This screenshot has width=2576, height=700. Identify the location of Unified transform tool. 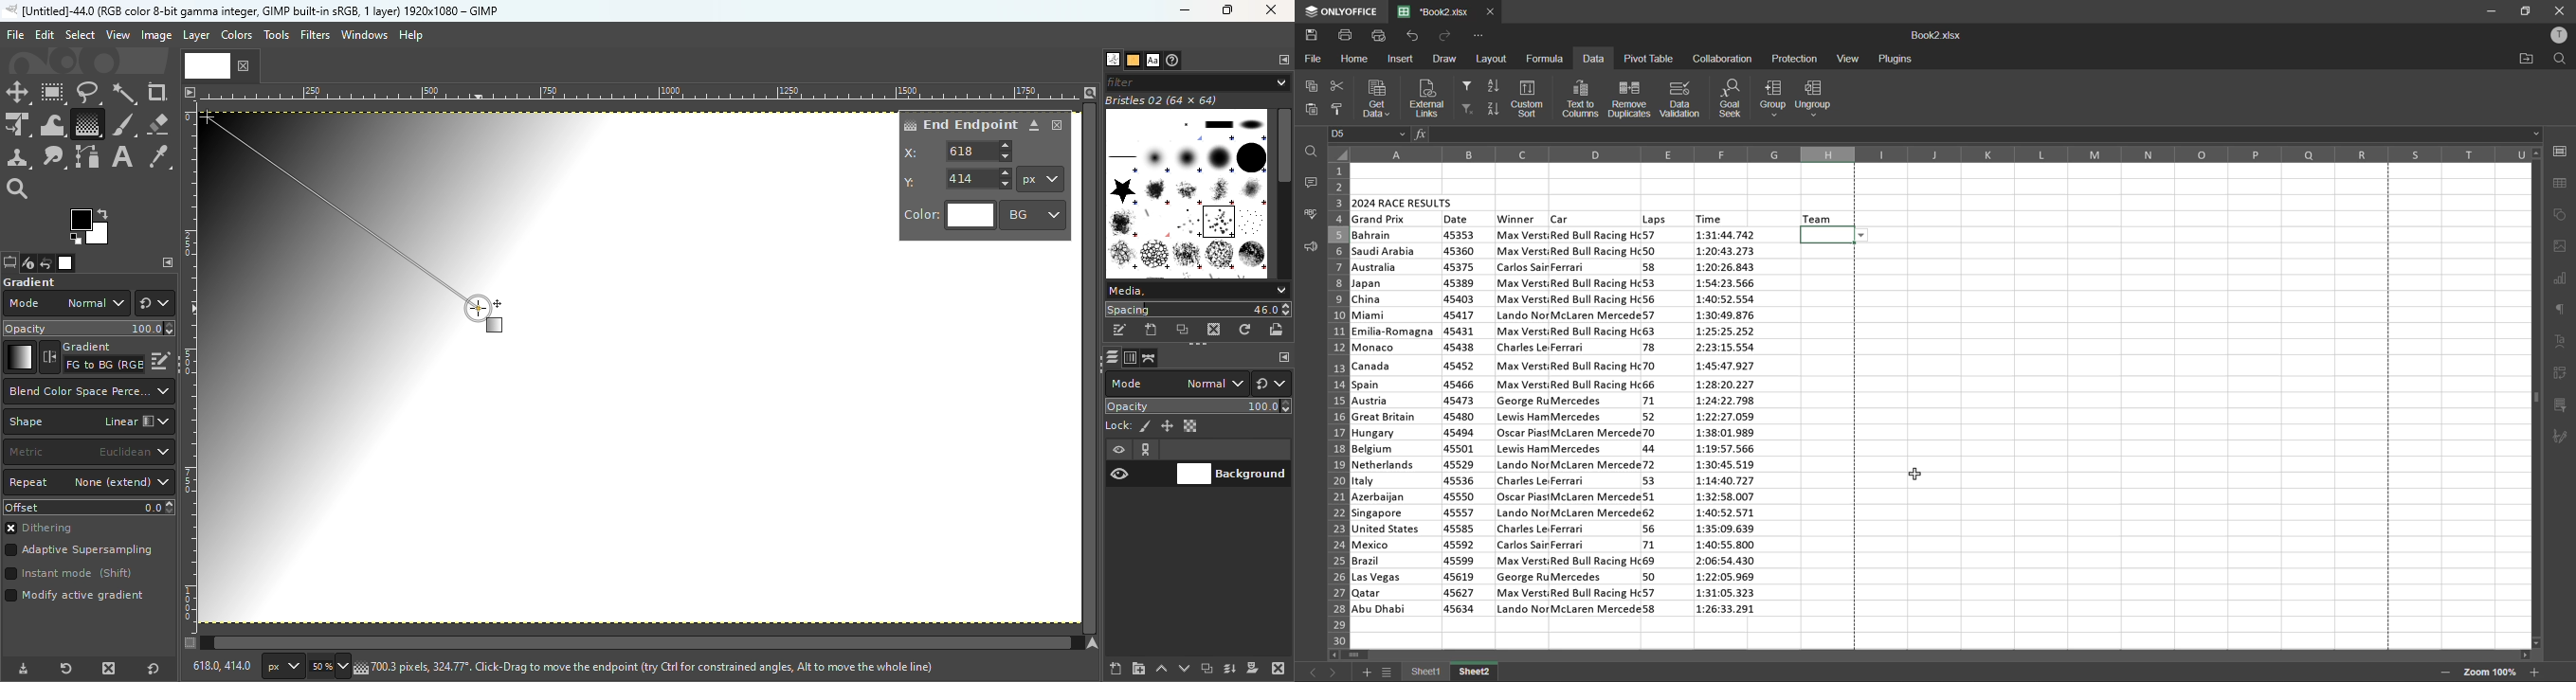
(17, 126).